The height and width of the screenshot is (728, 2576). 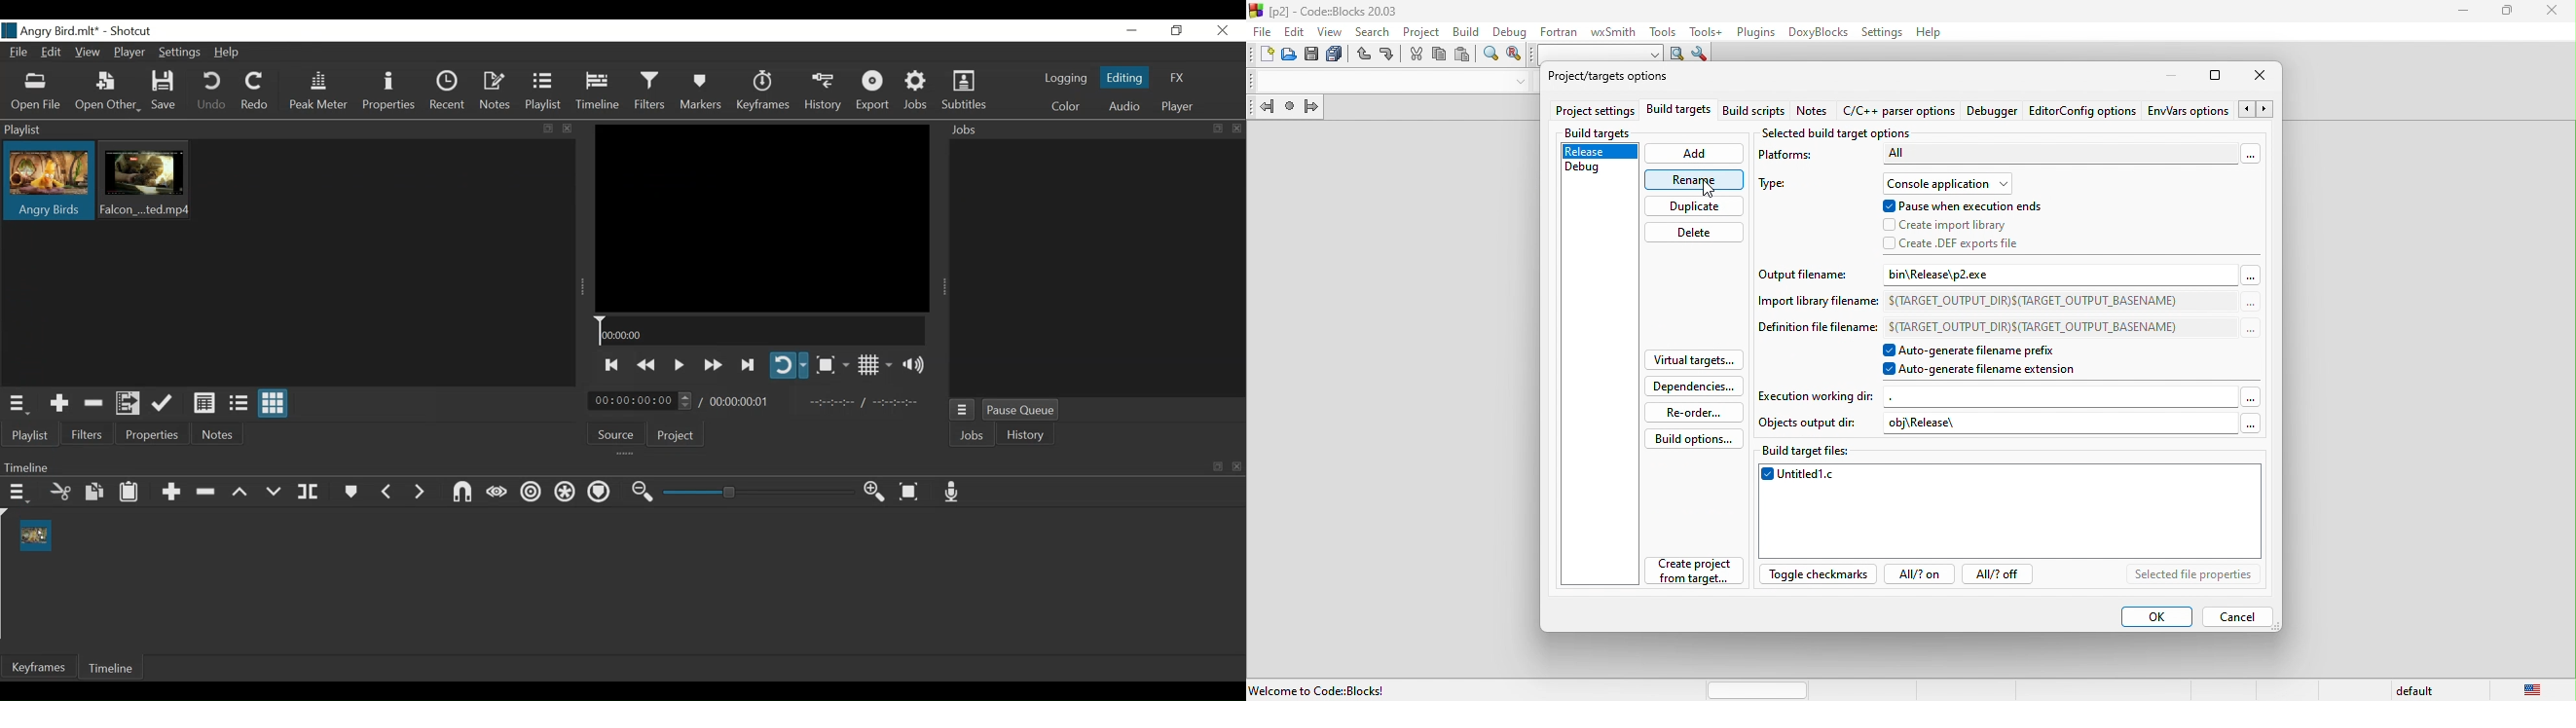 What do you see at coordinates (598, 493) in the screenshot?
I see `Ripple markers` at bounding box center [598, 493].